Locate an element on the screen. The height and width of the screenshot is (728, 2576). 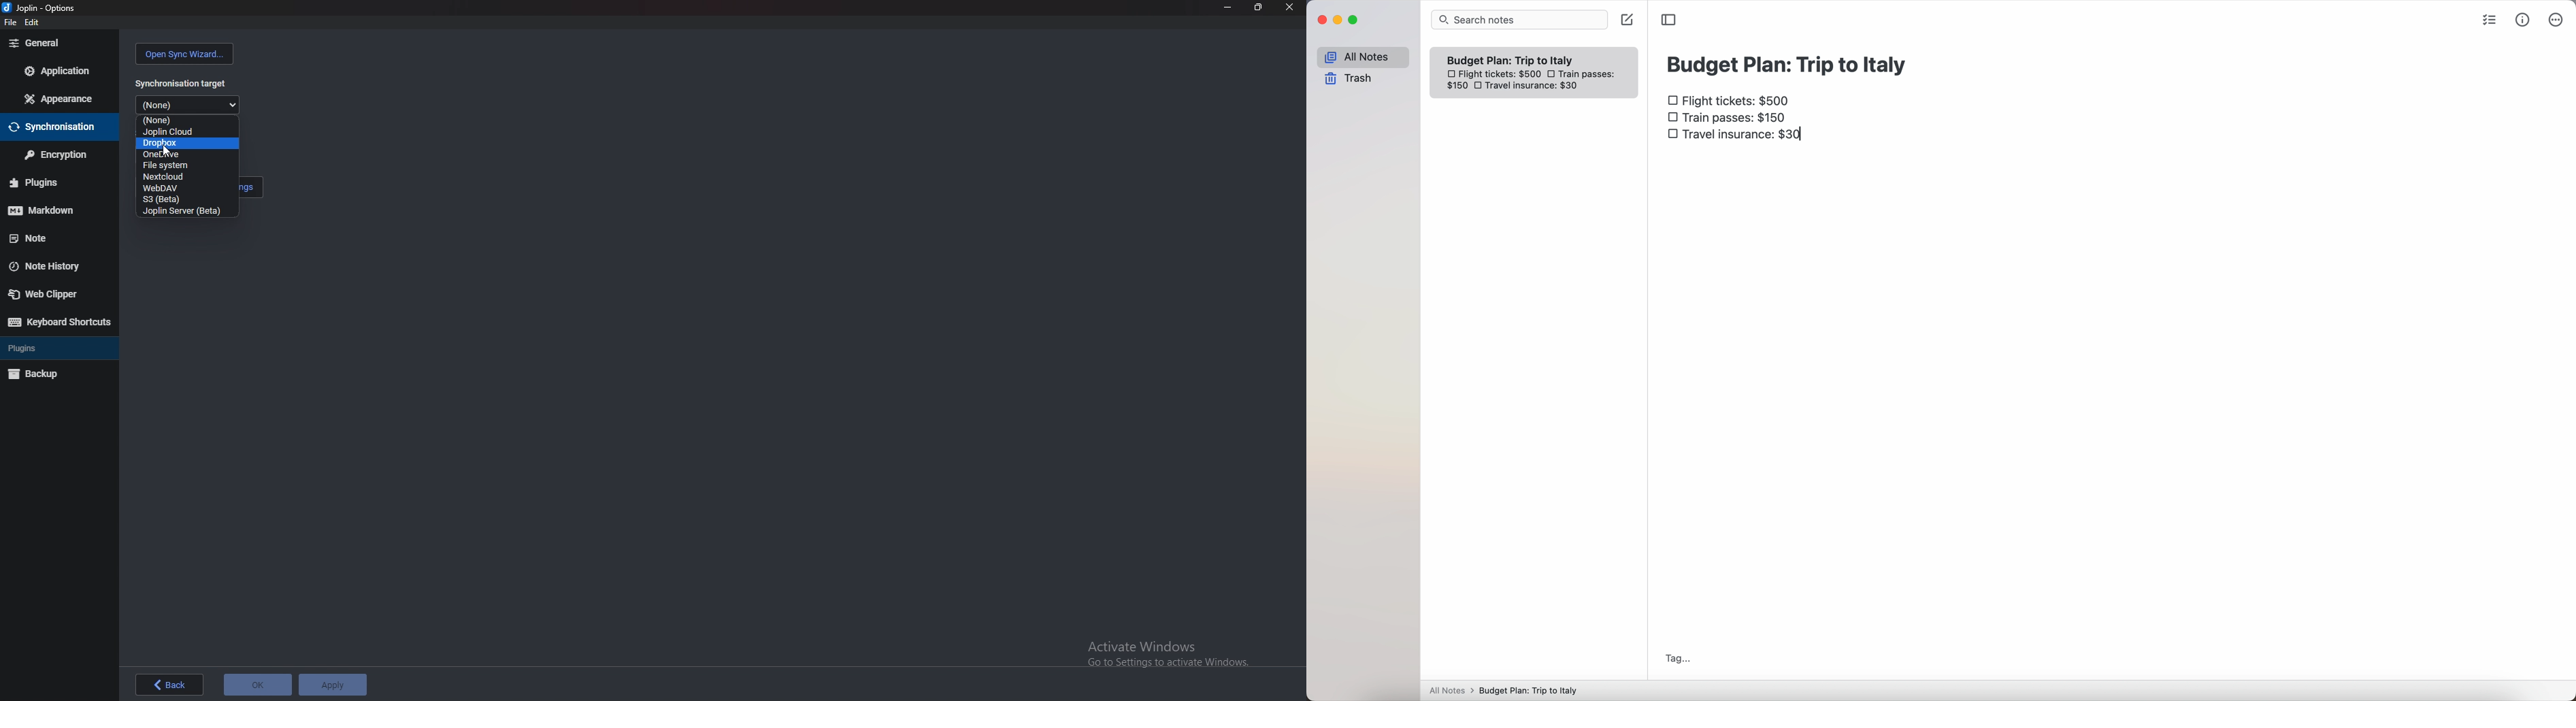
synchronisation is located at coordinates (54, 126).